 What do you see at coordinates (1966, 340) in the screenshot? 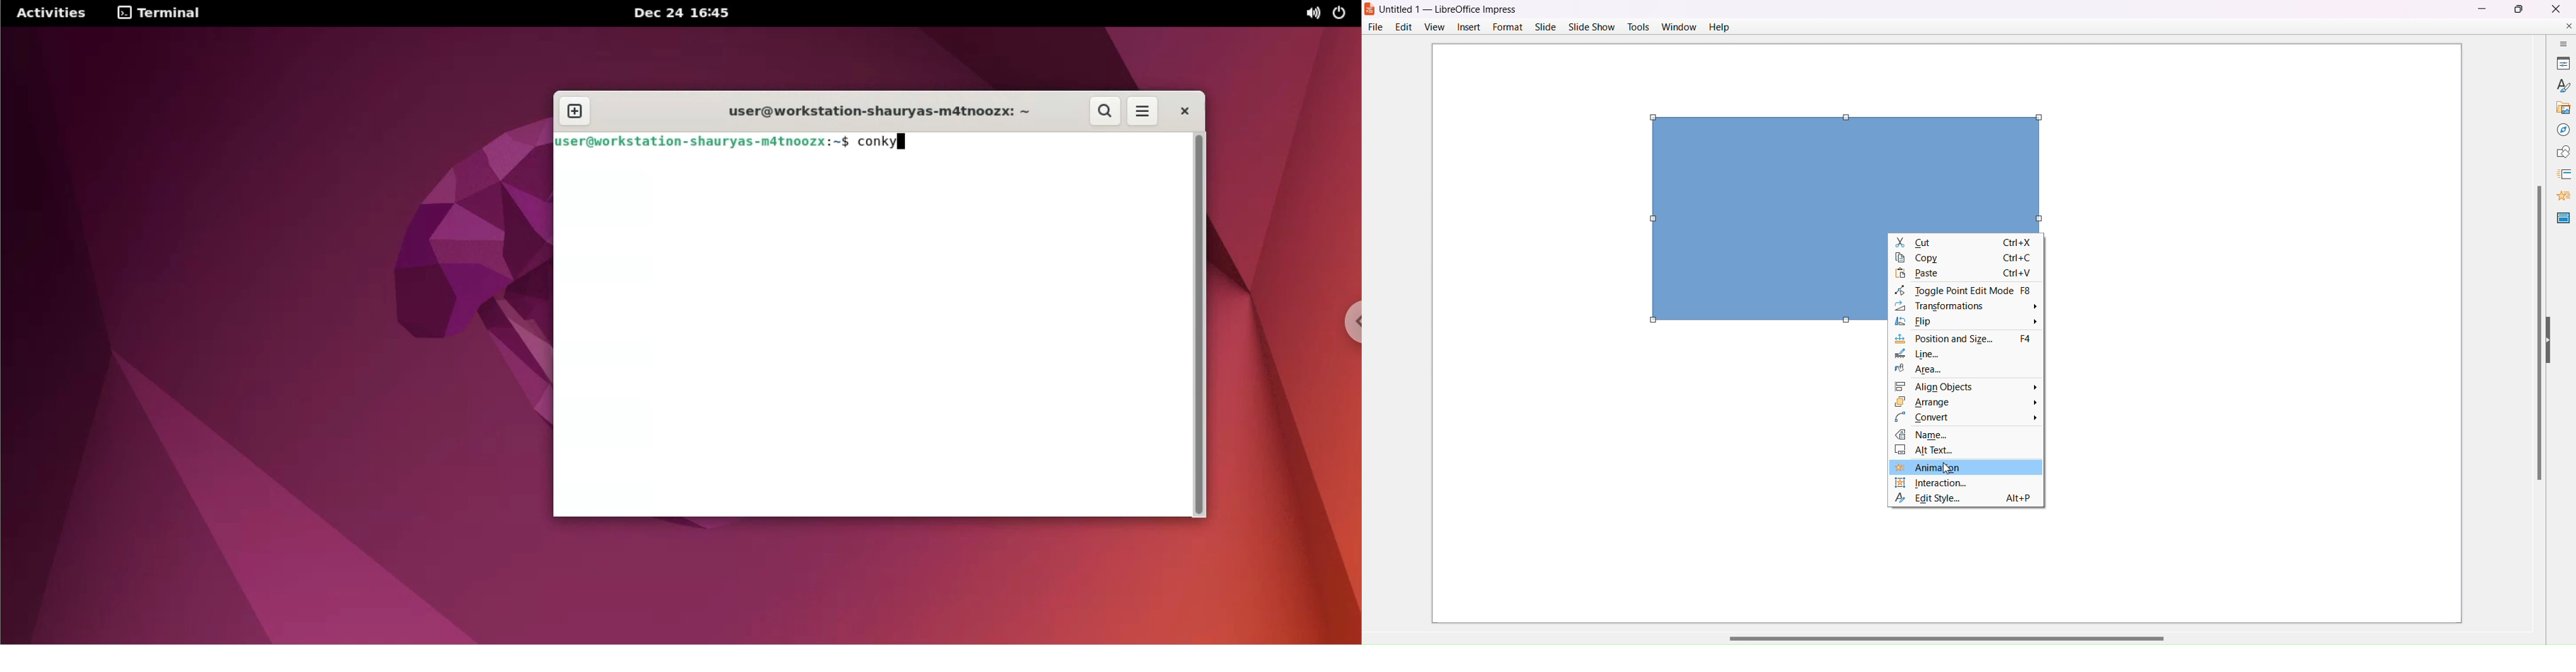
I see `Position and Size` at bounding box center [1966, 340].